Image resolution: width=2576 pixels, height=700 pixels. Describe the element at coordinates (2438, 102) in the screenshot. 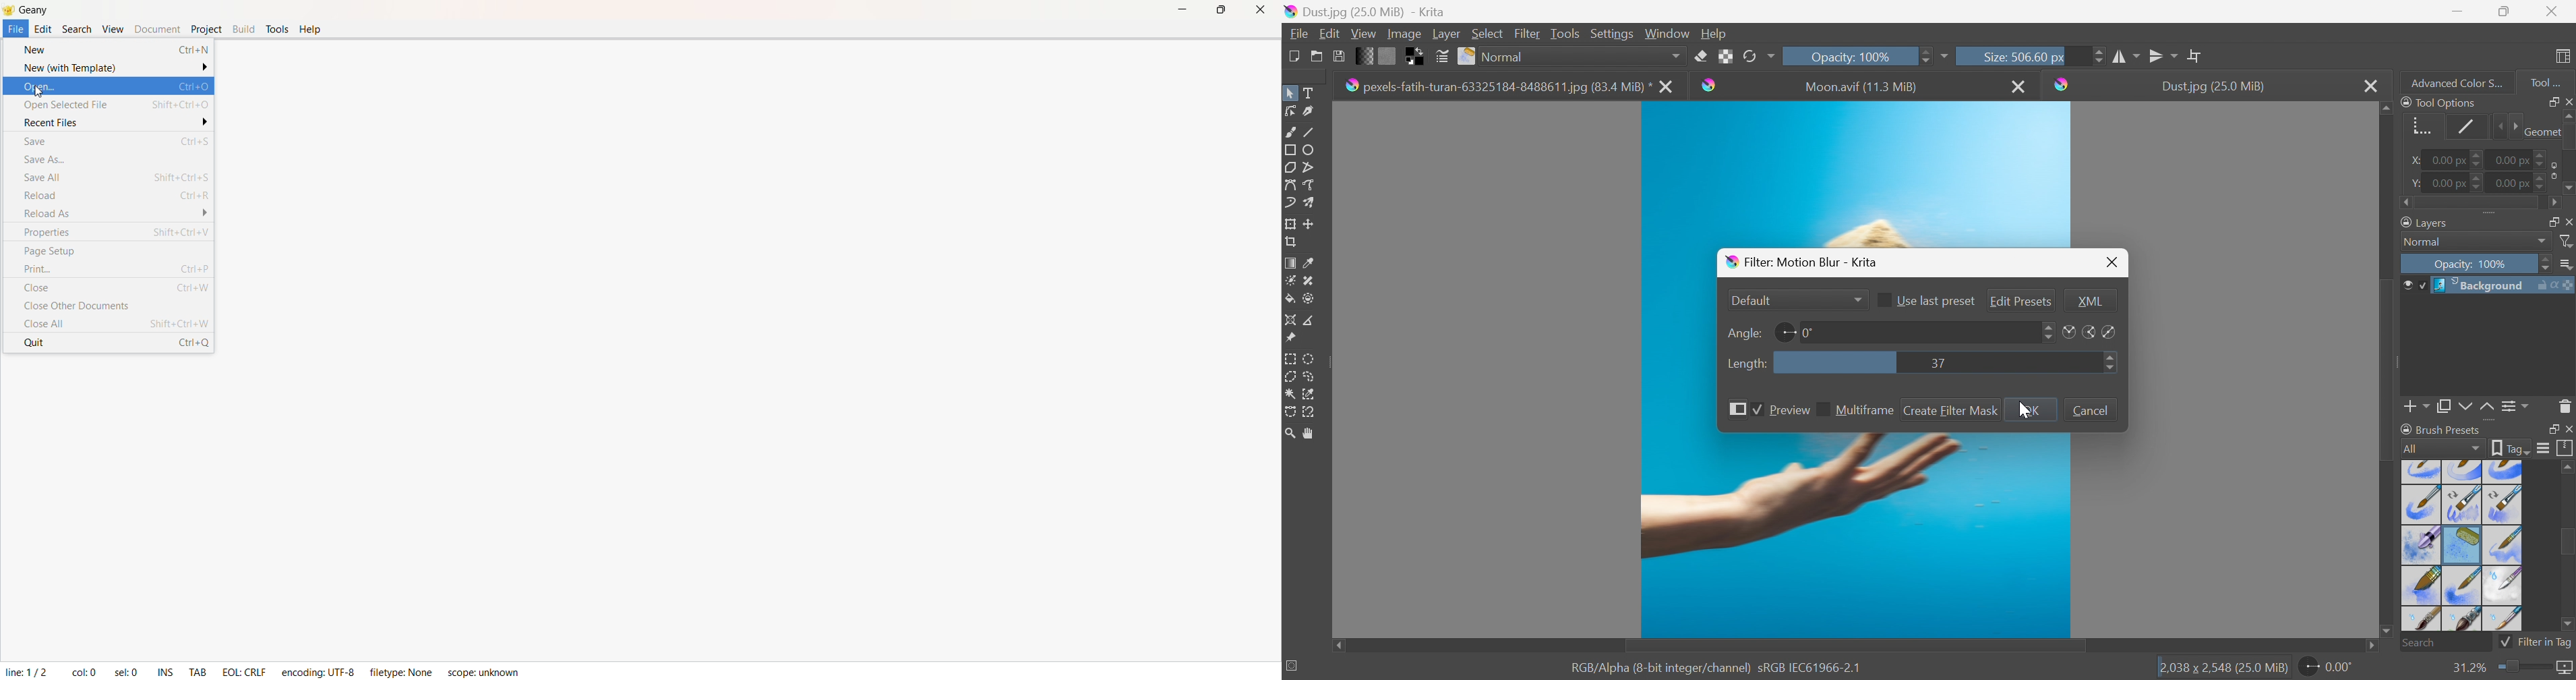

I see `Tool Options` at that location.